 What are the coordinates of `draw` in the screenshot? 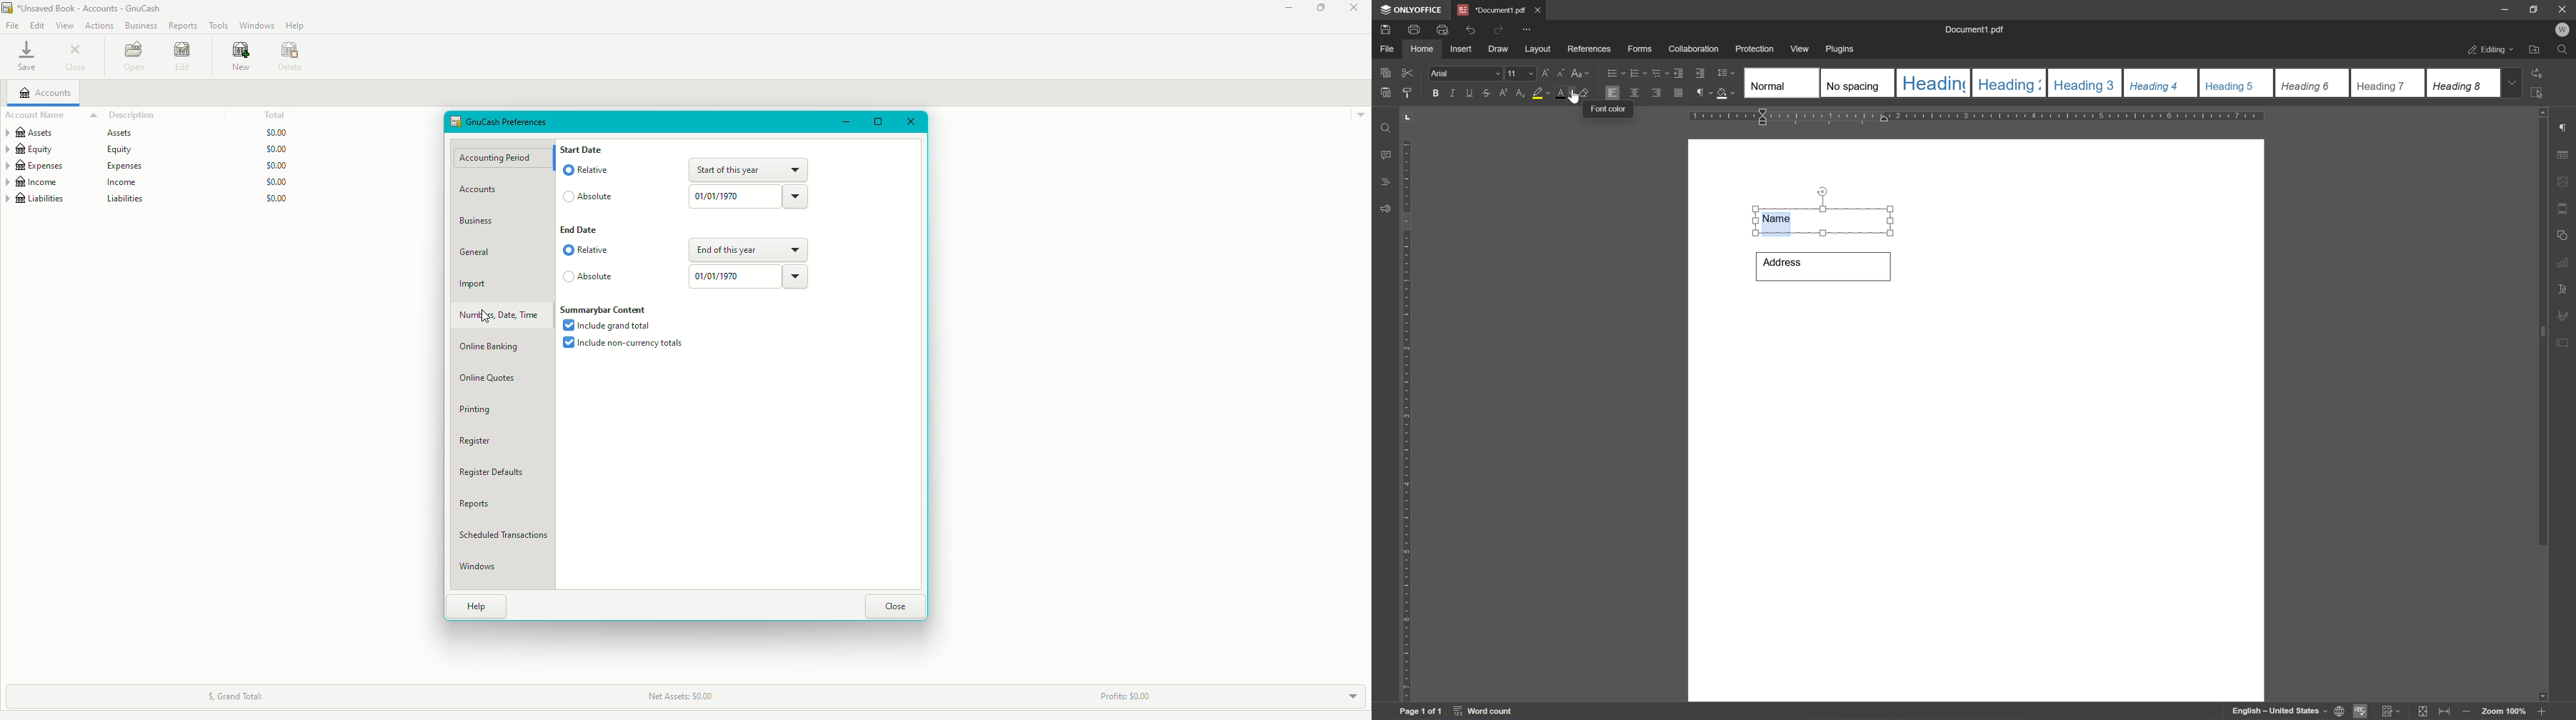 It's located at (1500, 49).